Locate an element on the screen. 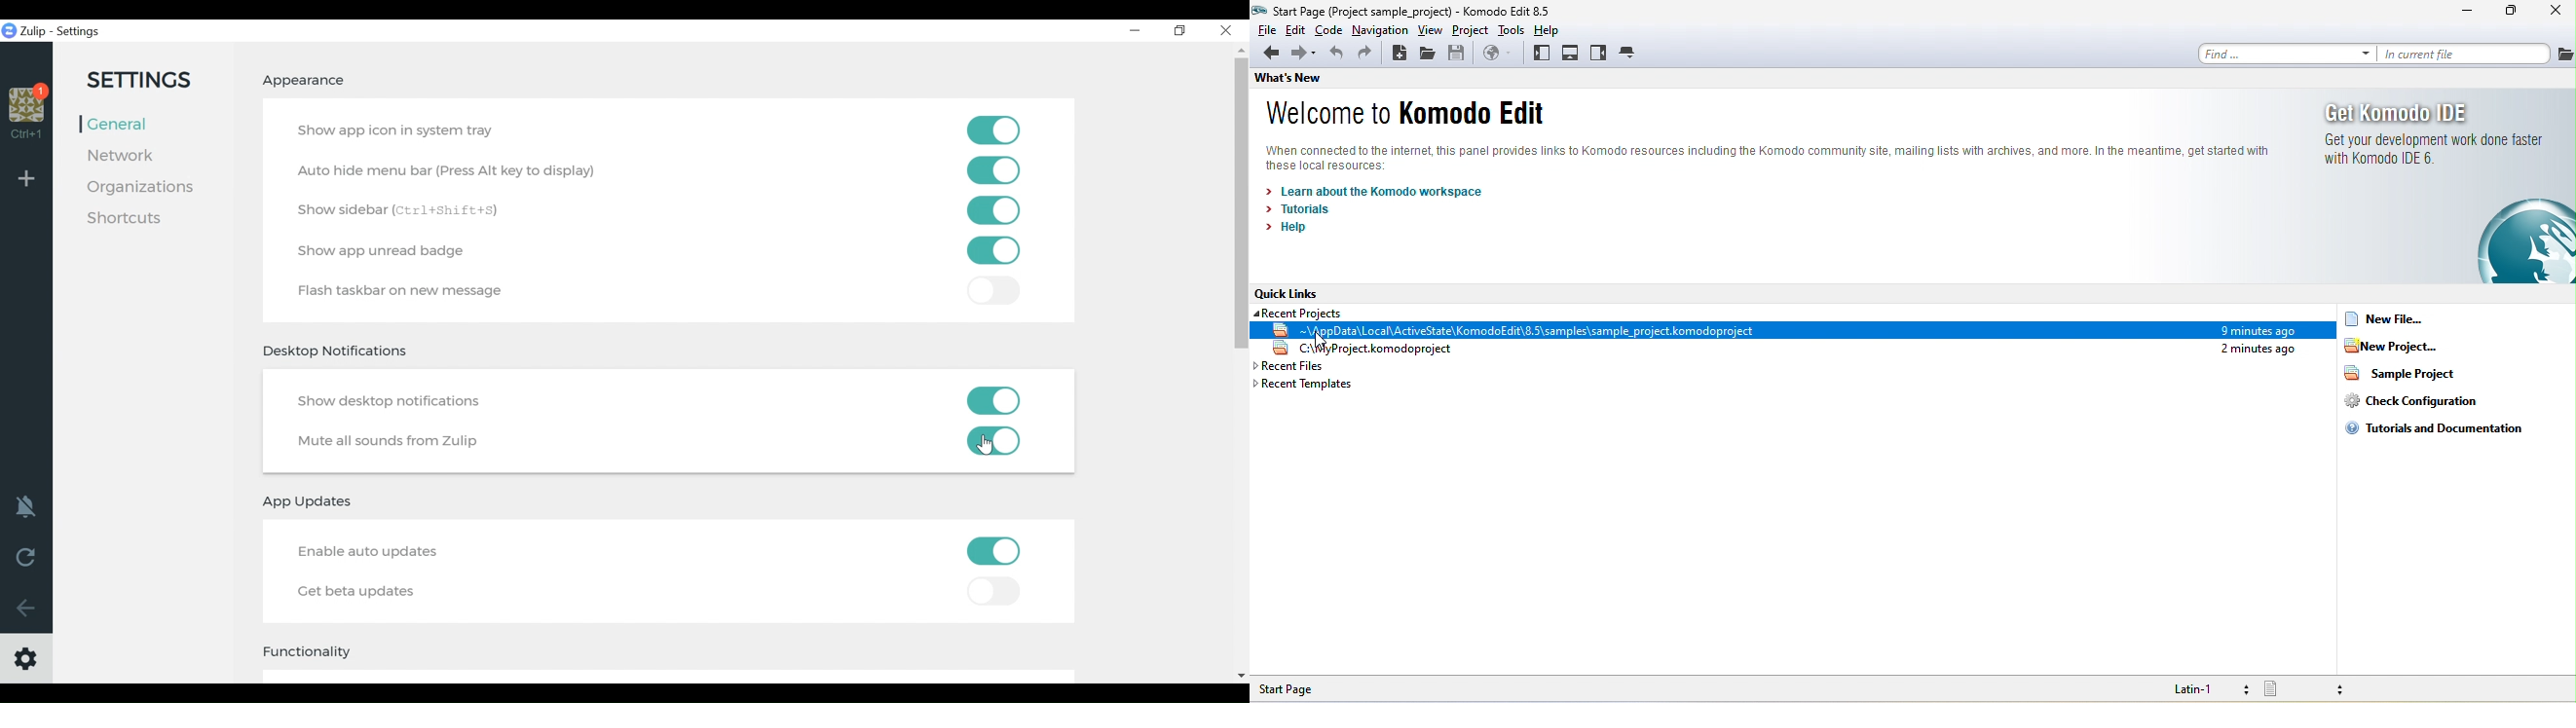  tools is located at coordinates (1506, 31).